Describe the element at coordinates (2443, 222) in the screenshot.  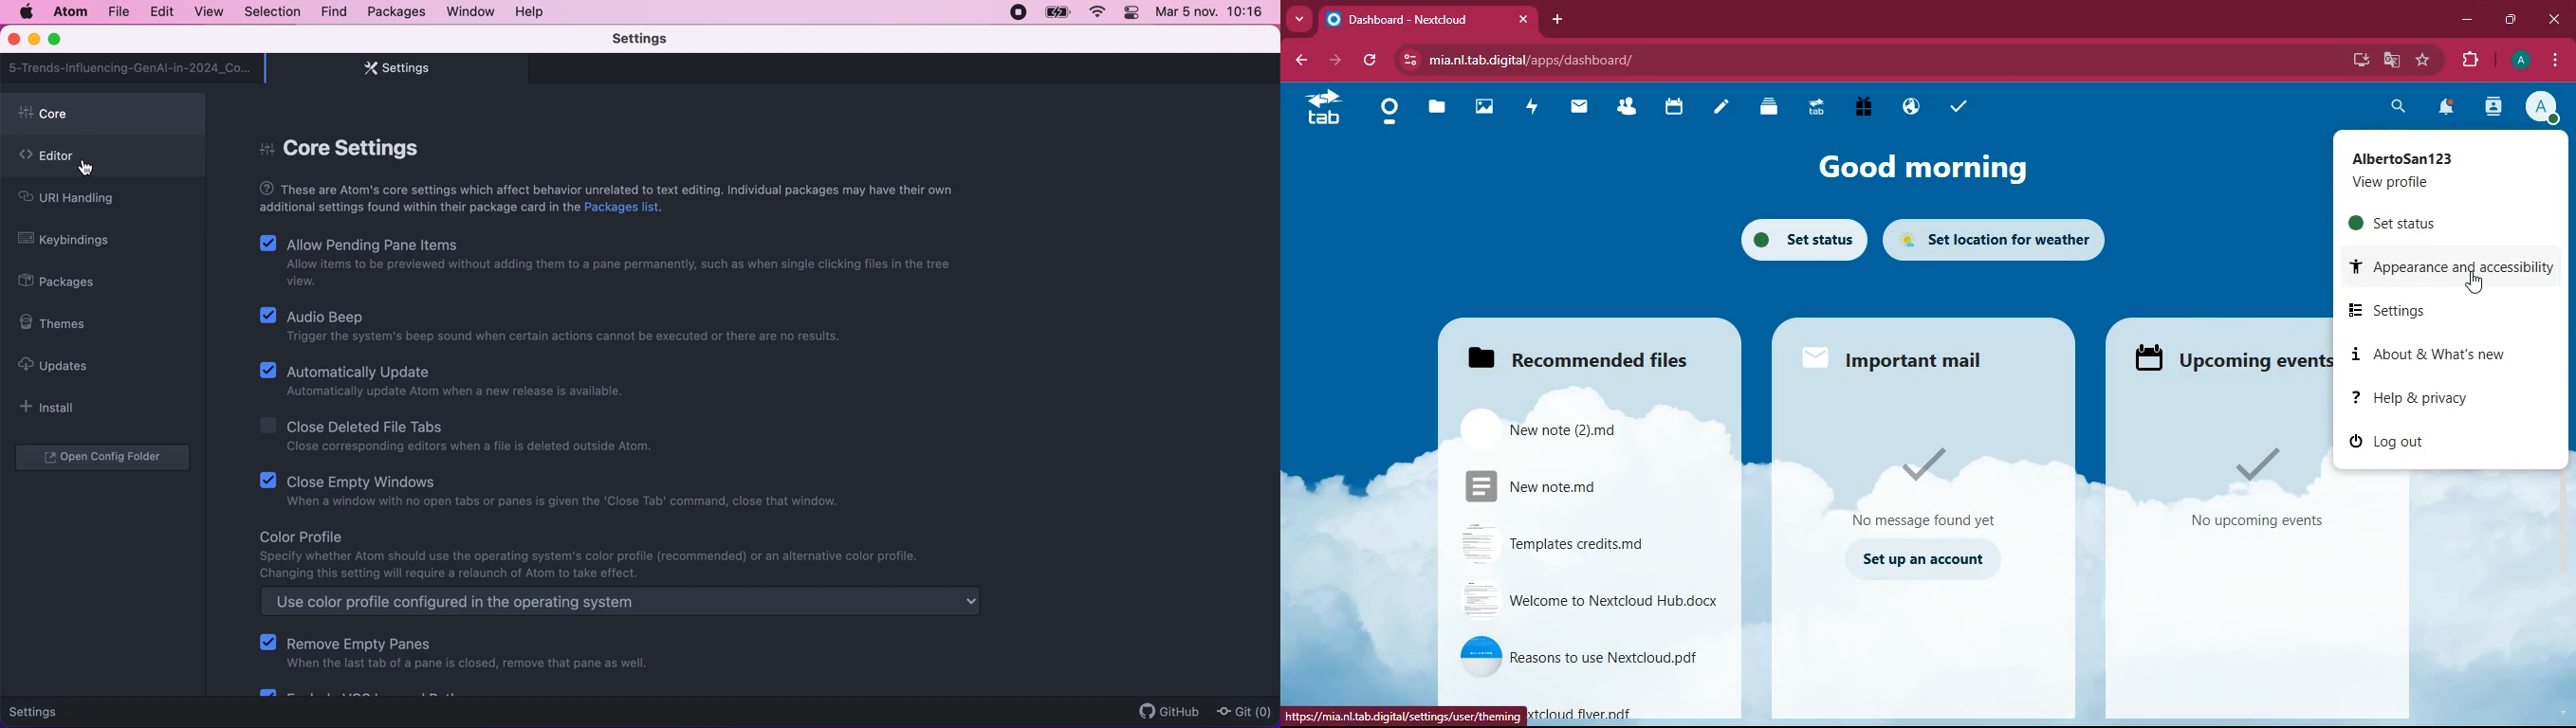
I see `set status` at that location.